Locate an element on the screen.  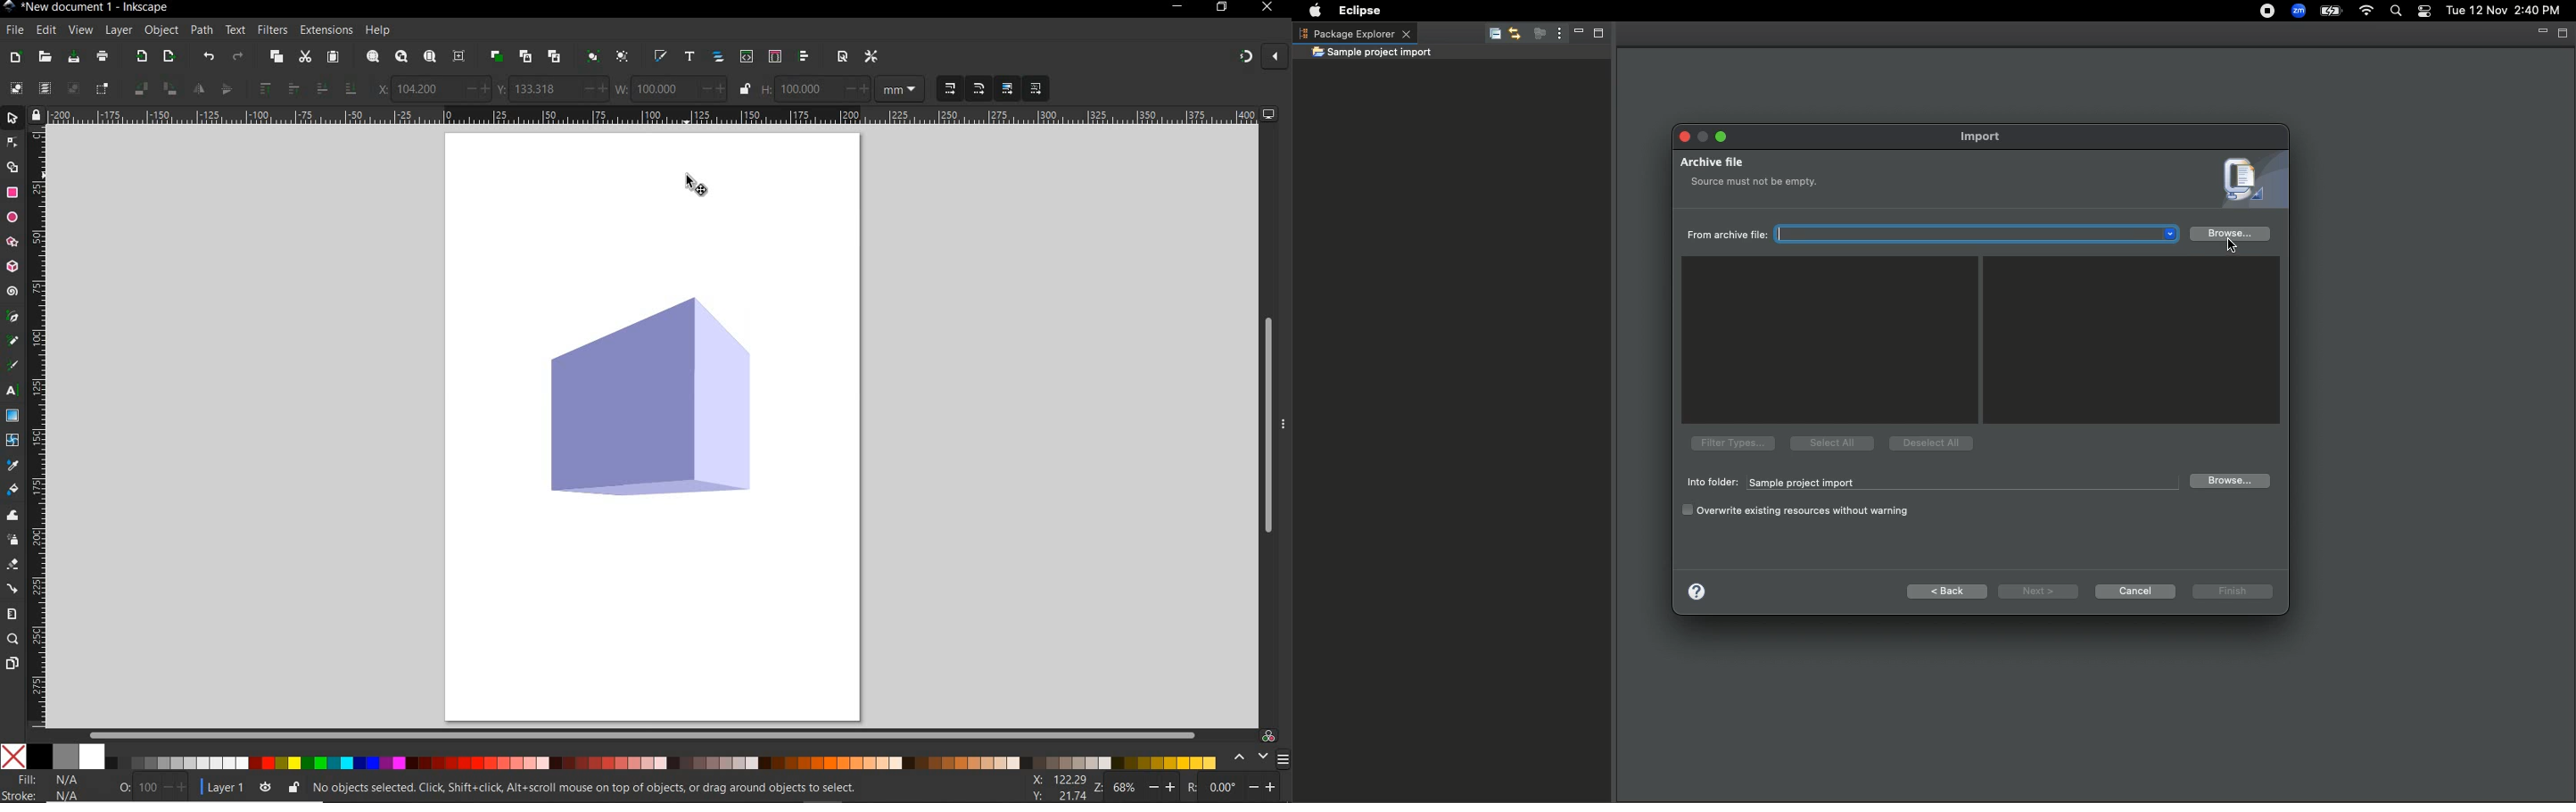
object is located at coordinates (161, 31).